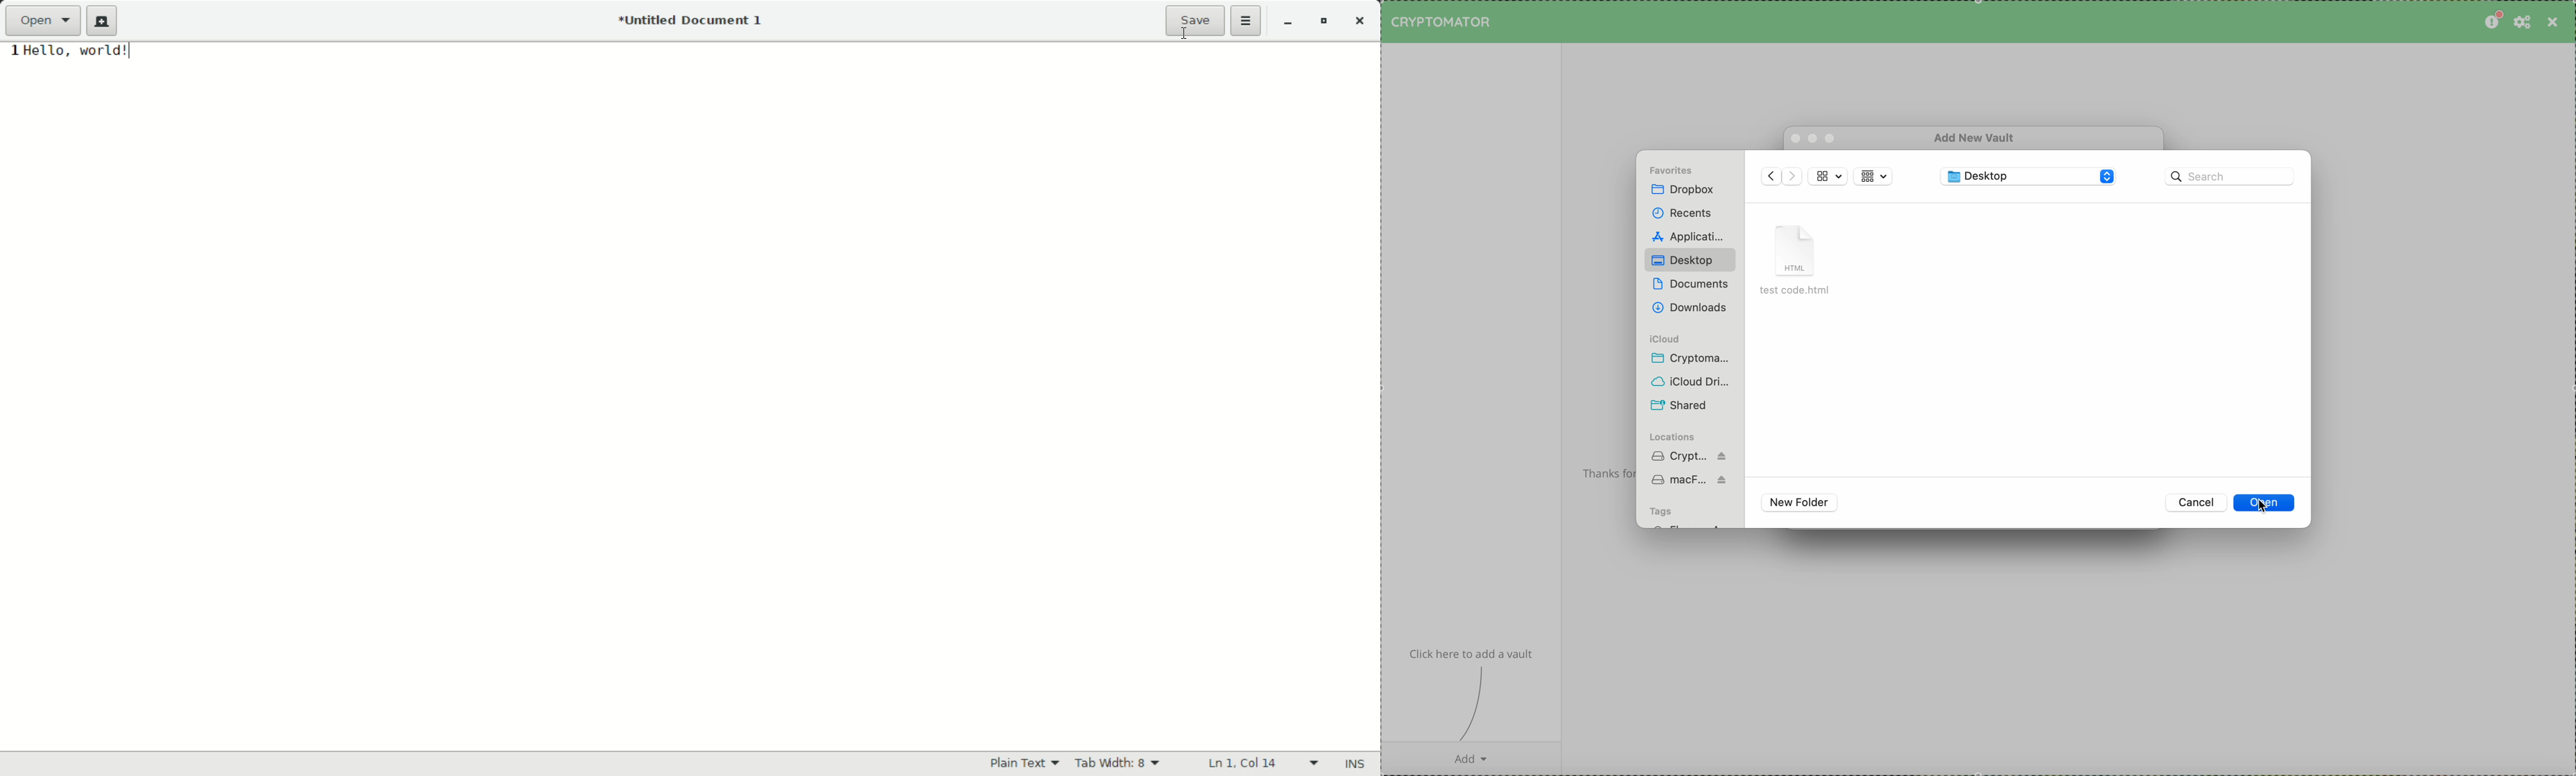 The height and width of the screenshot is (784, 2576). I want to click on new folder buttoon, so click(1803, 504).